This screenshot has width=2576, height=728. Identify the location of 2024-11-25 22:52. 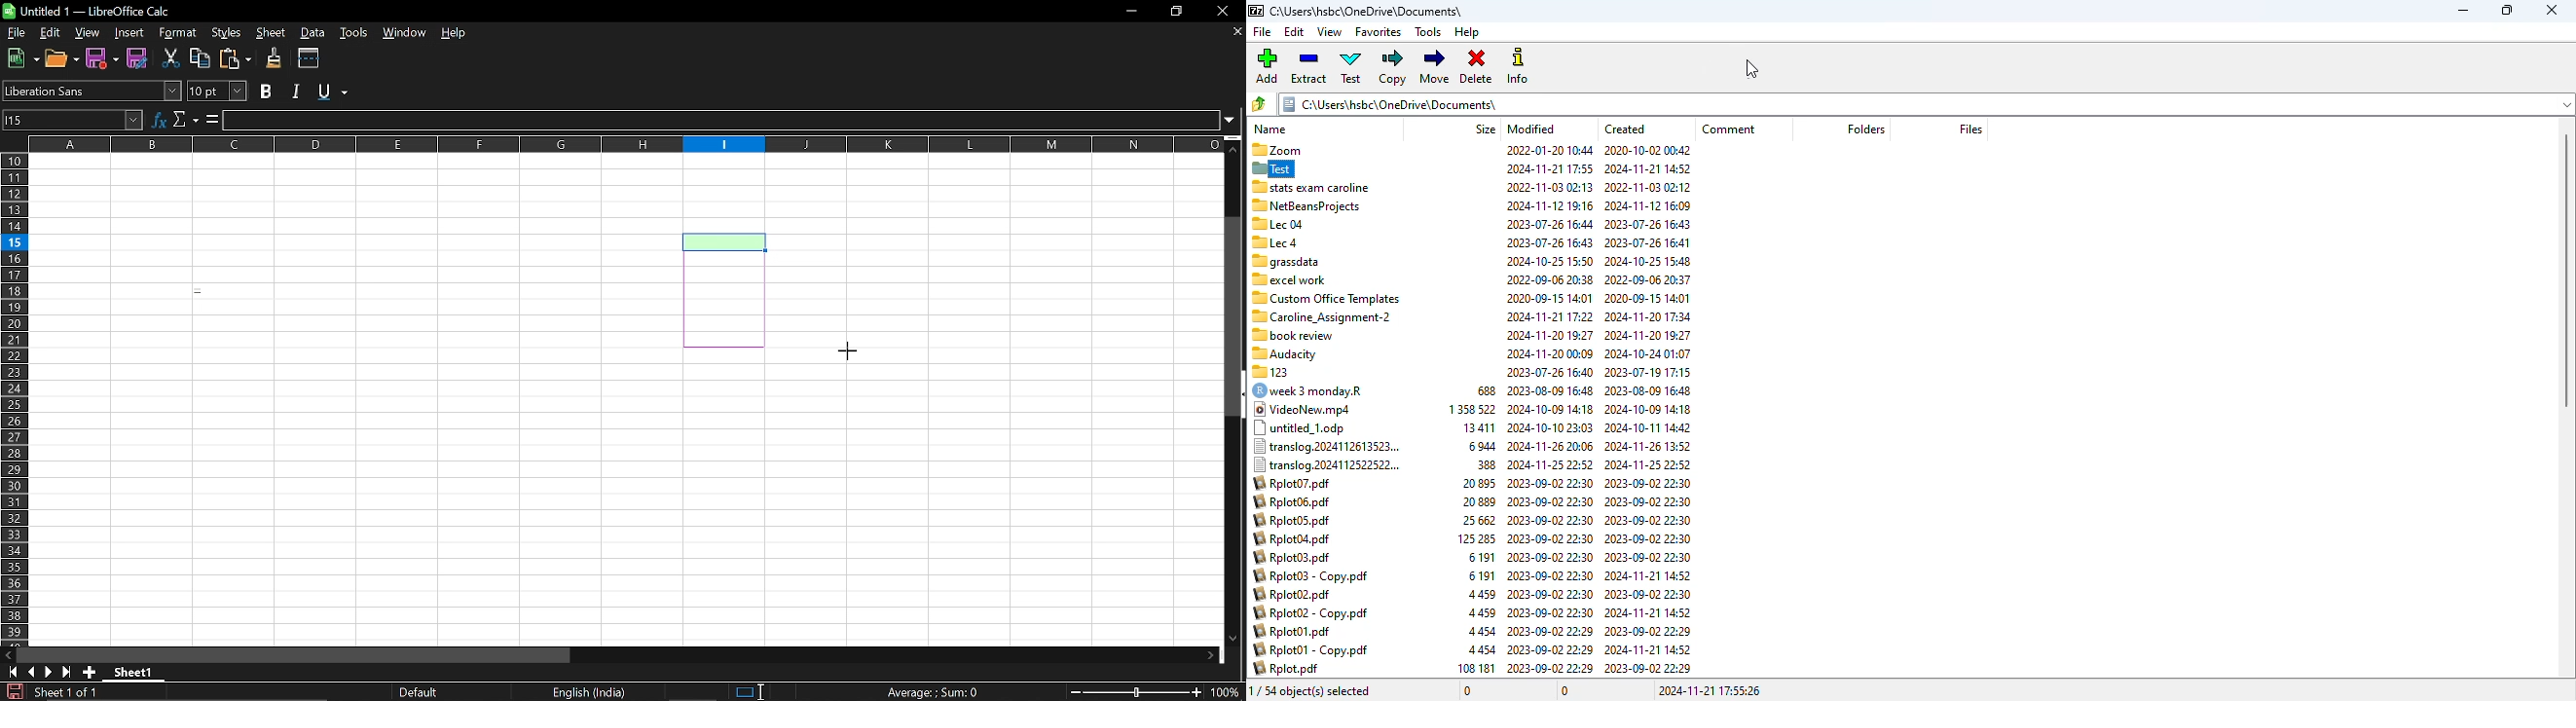
(1551, 464).